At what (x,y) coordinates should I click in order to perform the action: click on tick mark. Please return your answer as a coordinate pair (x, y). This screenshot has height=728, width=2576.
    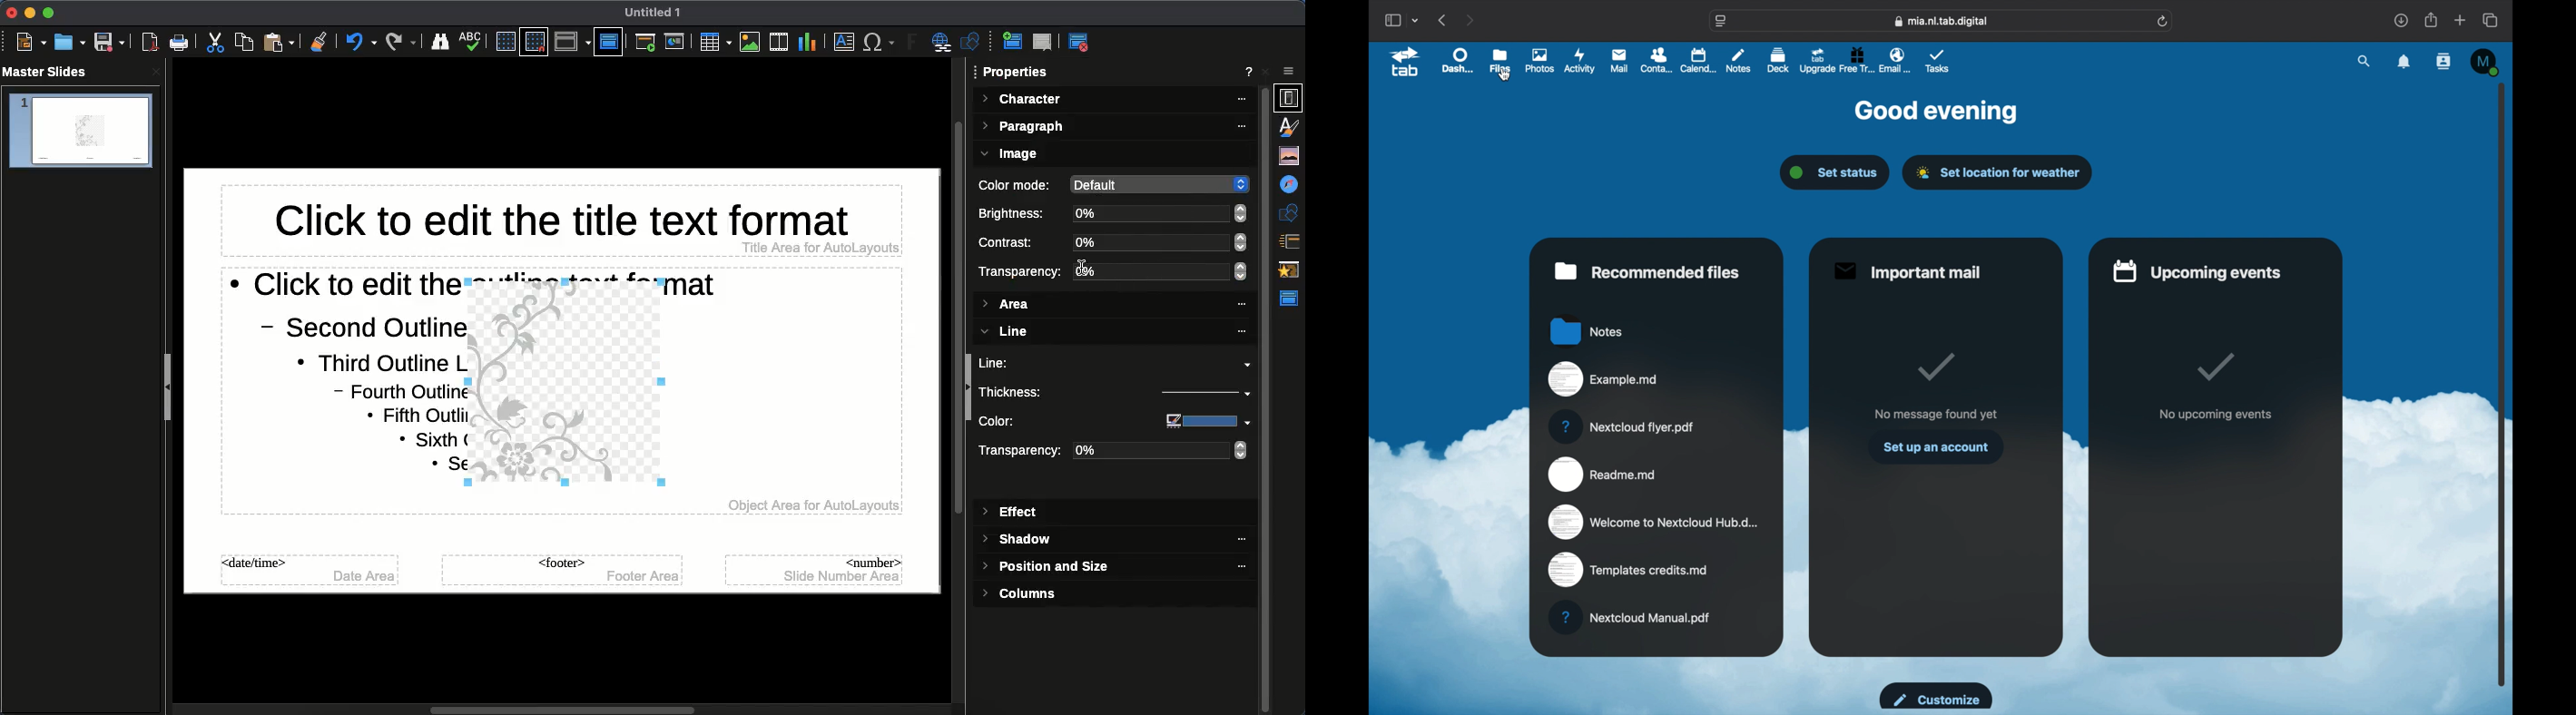
    Looking at the image, I should click on (2215, 366).